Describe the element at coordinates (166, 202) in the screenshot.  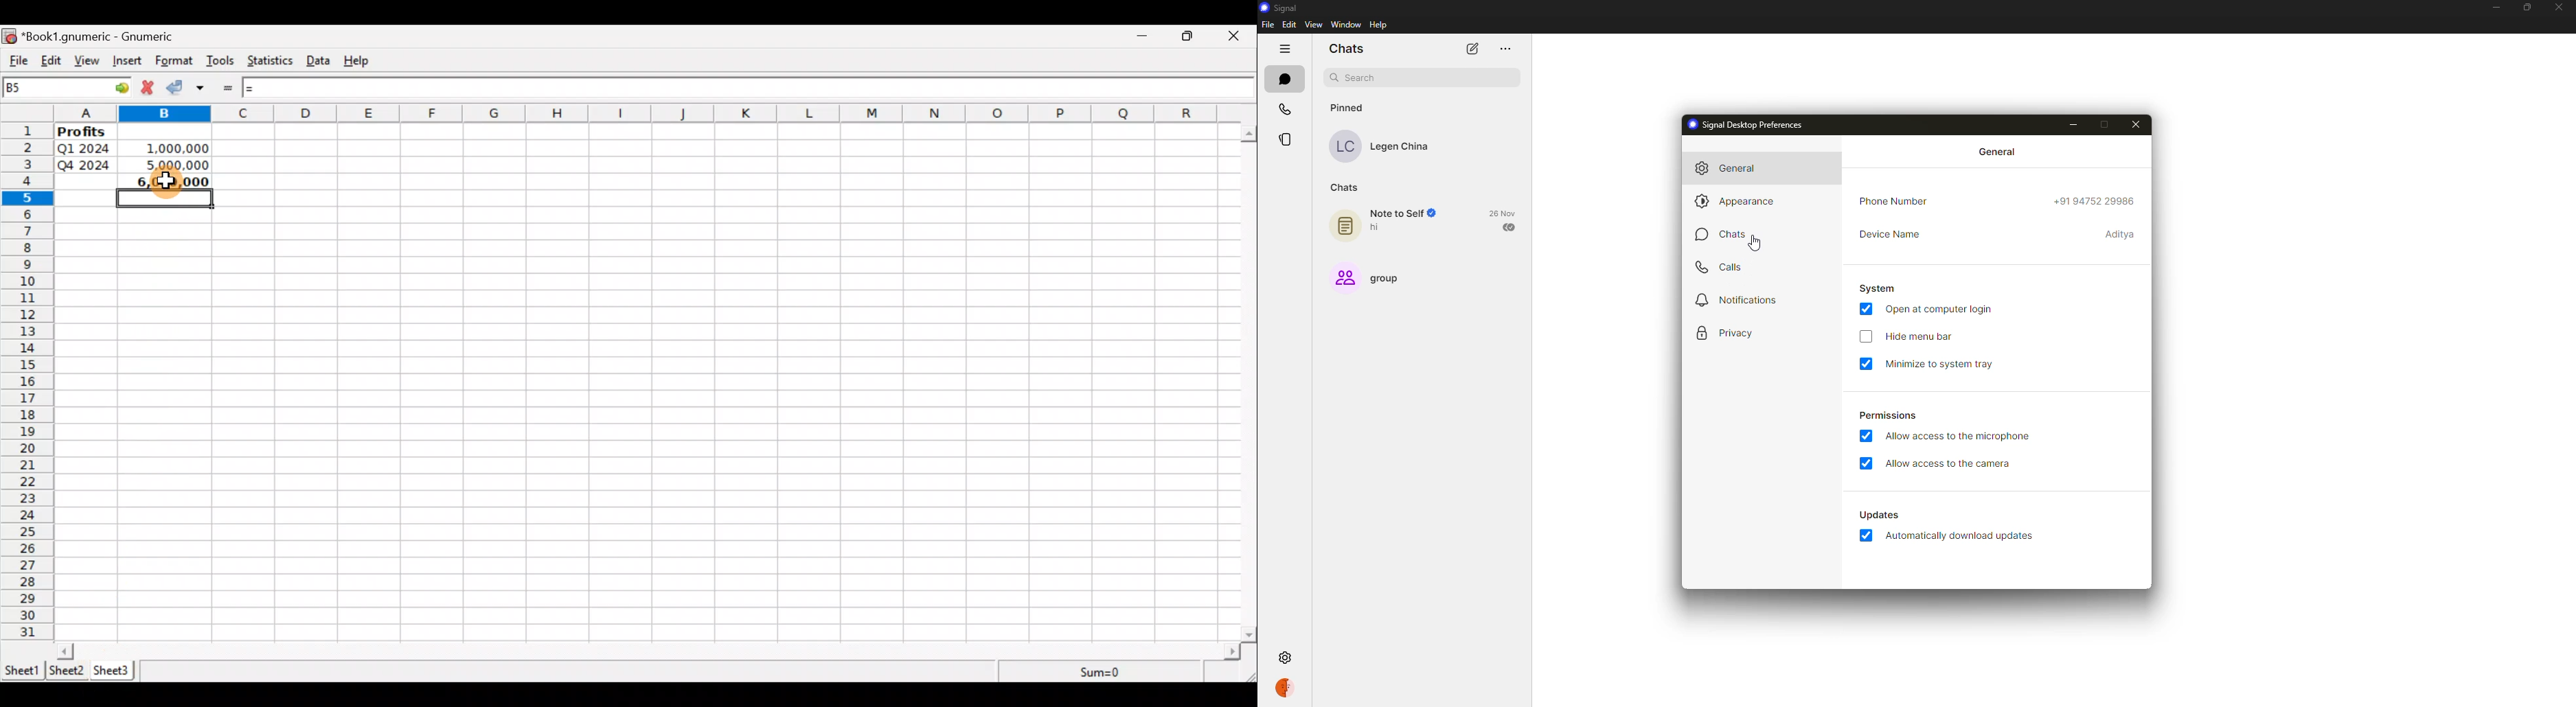
I see `Selected cell` at that location.